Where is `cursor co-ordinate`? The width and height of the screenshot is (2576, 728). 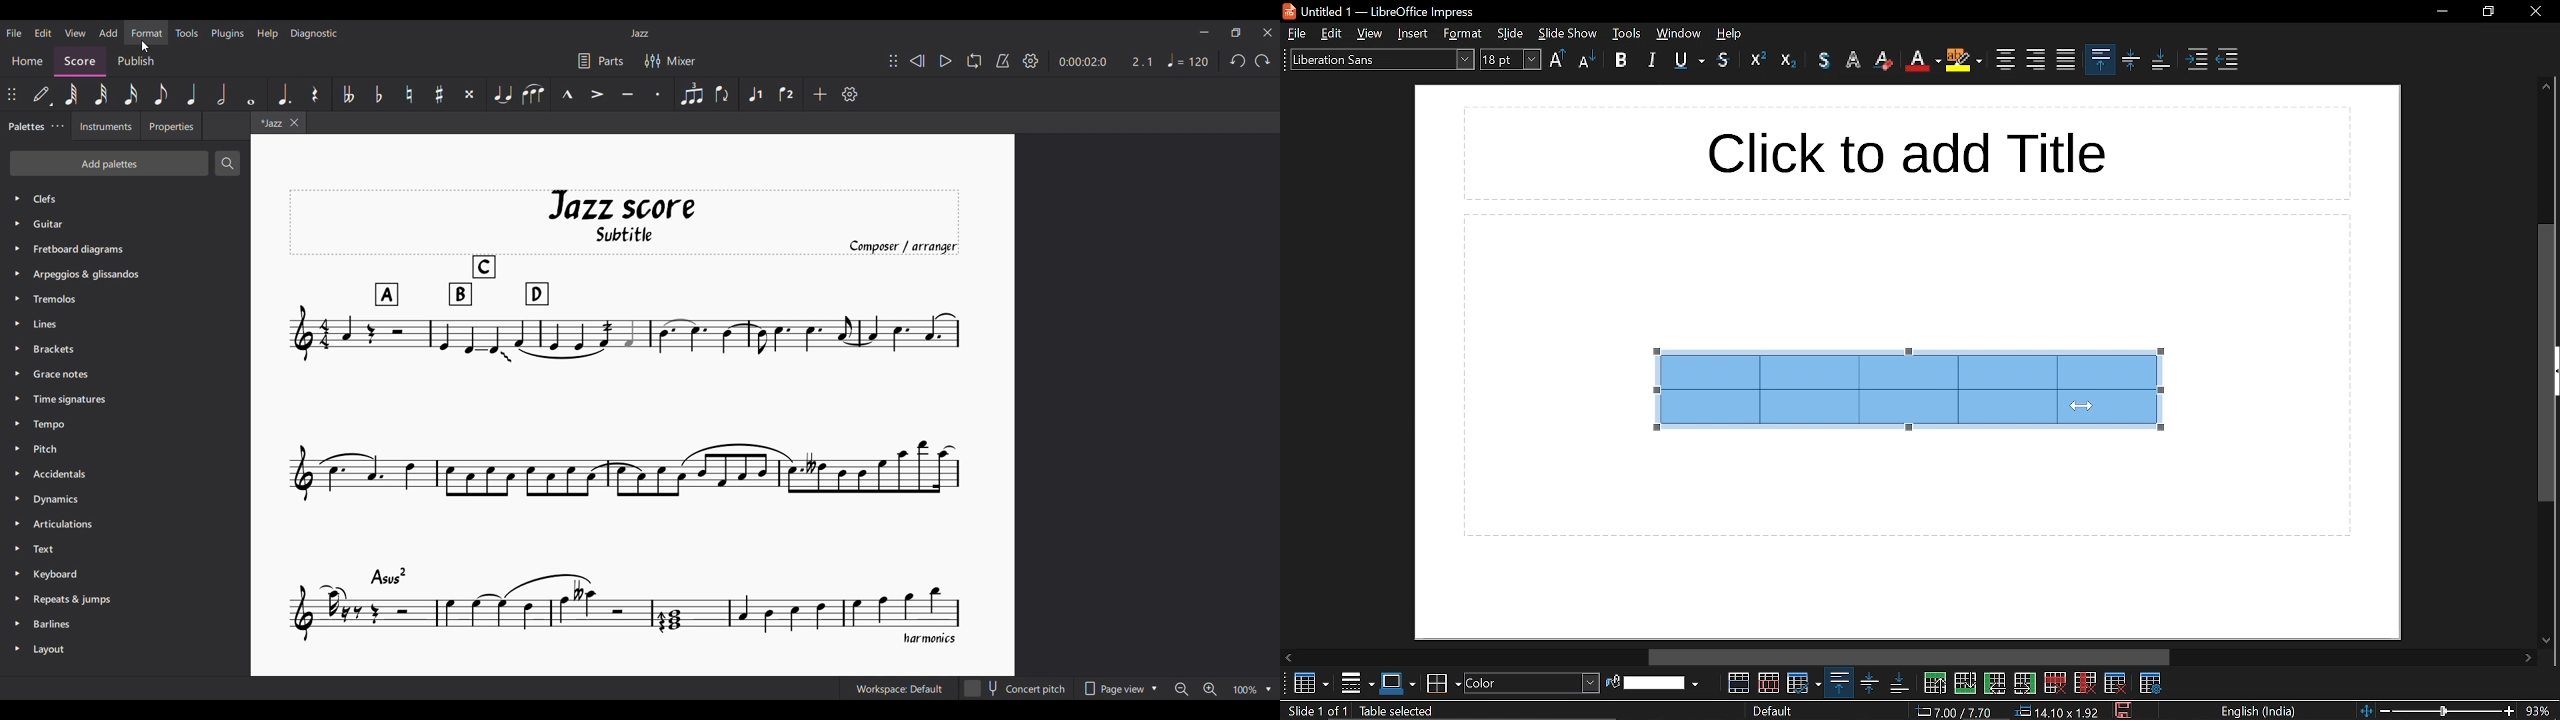
cursor co-ordinate is located at coordinates (1956, 712).